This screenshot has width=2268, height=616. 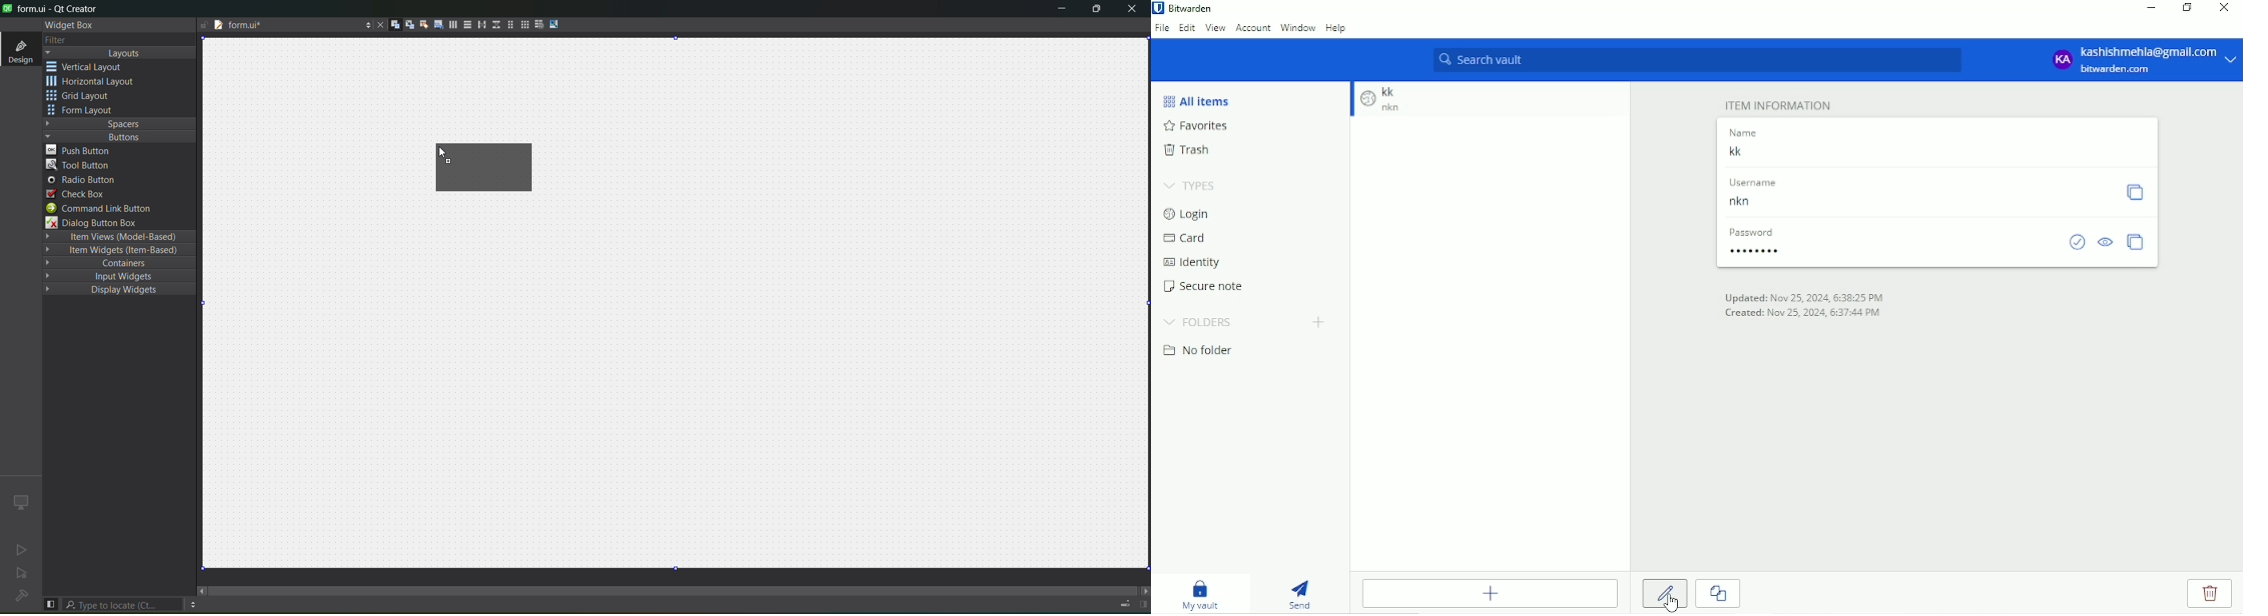 I want to click on move right, so click(x=1143, y=589).